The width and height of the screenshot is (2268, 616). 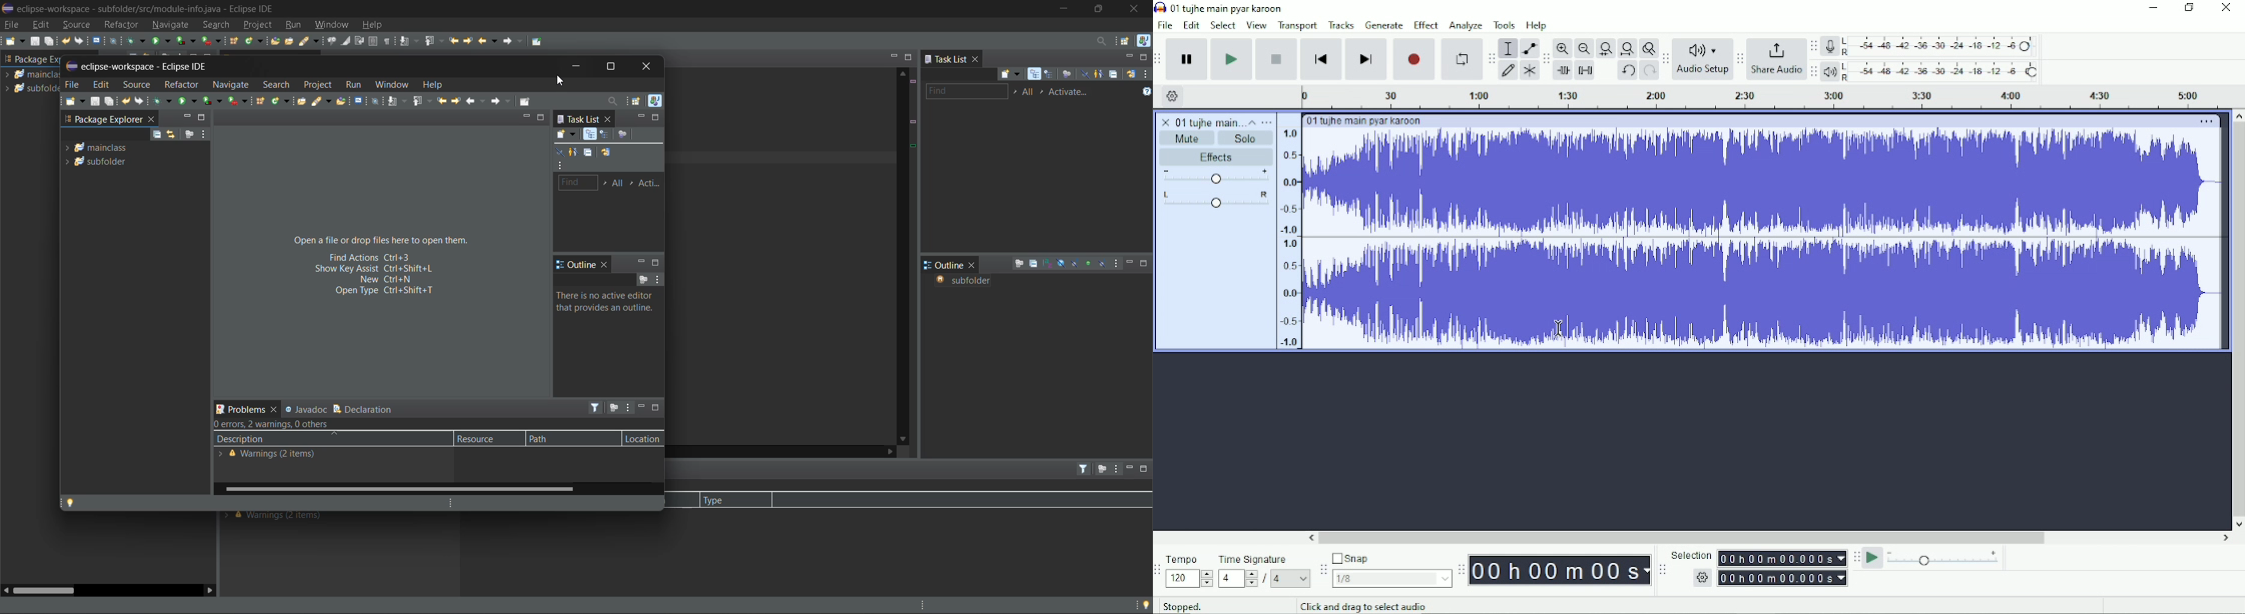 What do you see at coordinates (1323, 570) in the screenshot?
I see `Audacity snapping toolbar` at bounding box center [1323, 570].